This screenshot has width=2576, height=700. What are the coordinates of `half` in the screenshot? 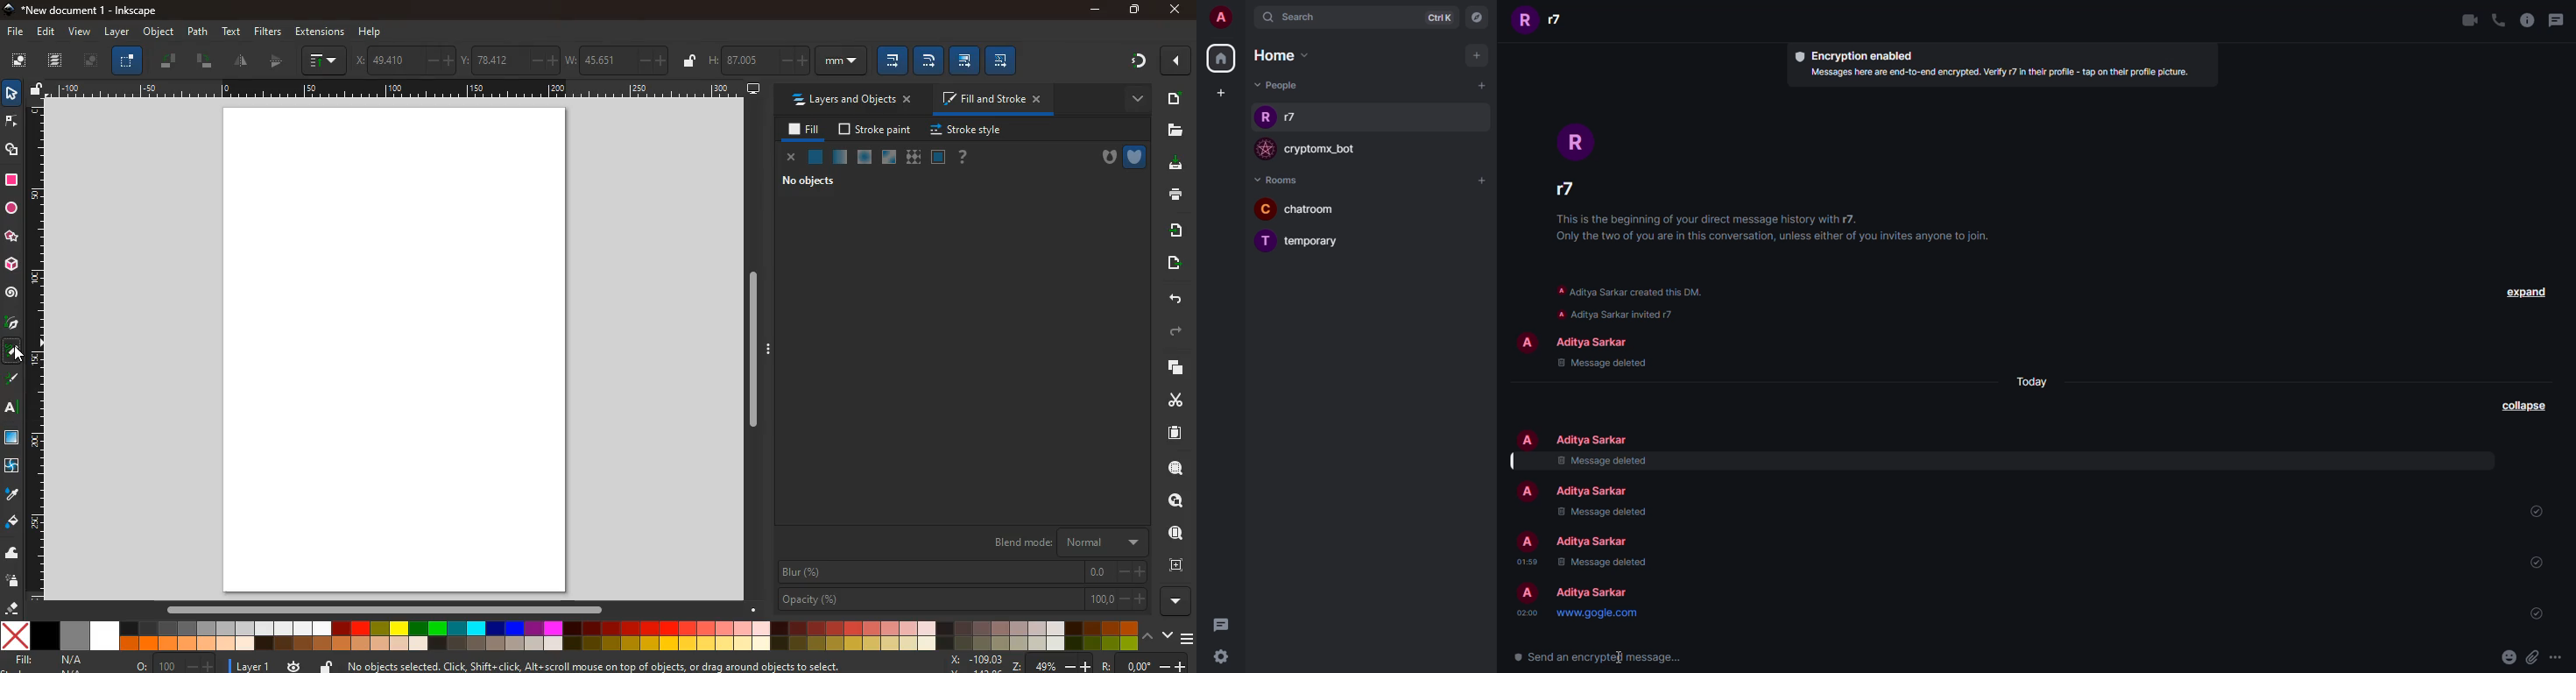 It's located at (243, 62).